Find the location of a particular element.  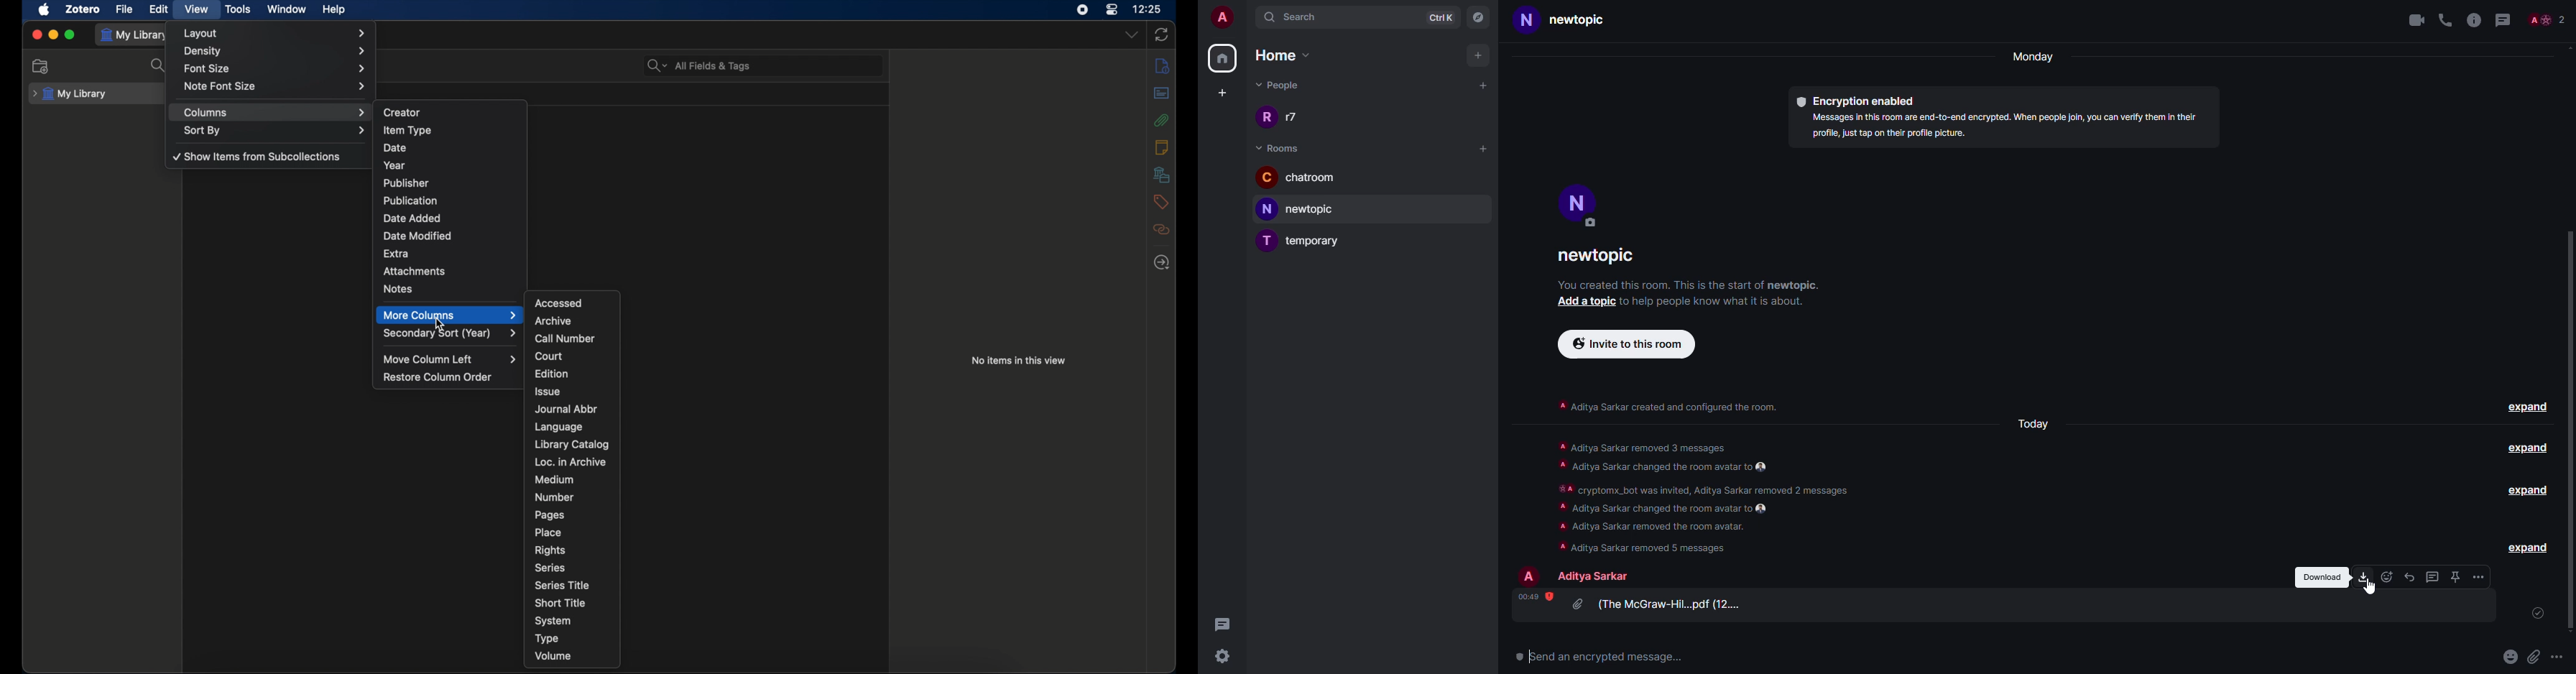

move column left is located at coordinates (450, 359).